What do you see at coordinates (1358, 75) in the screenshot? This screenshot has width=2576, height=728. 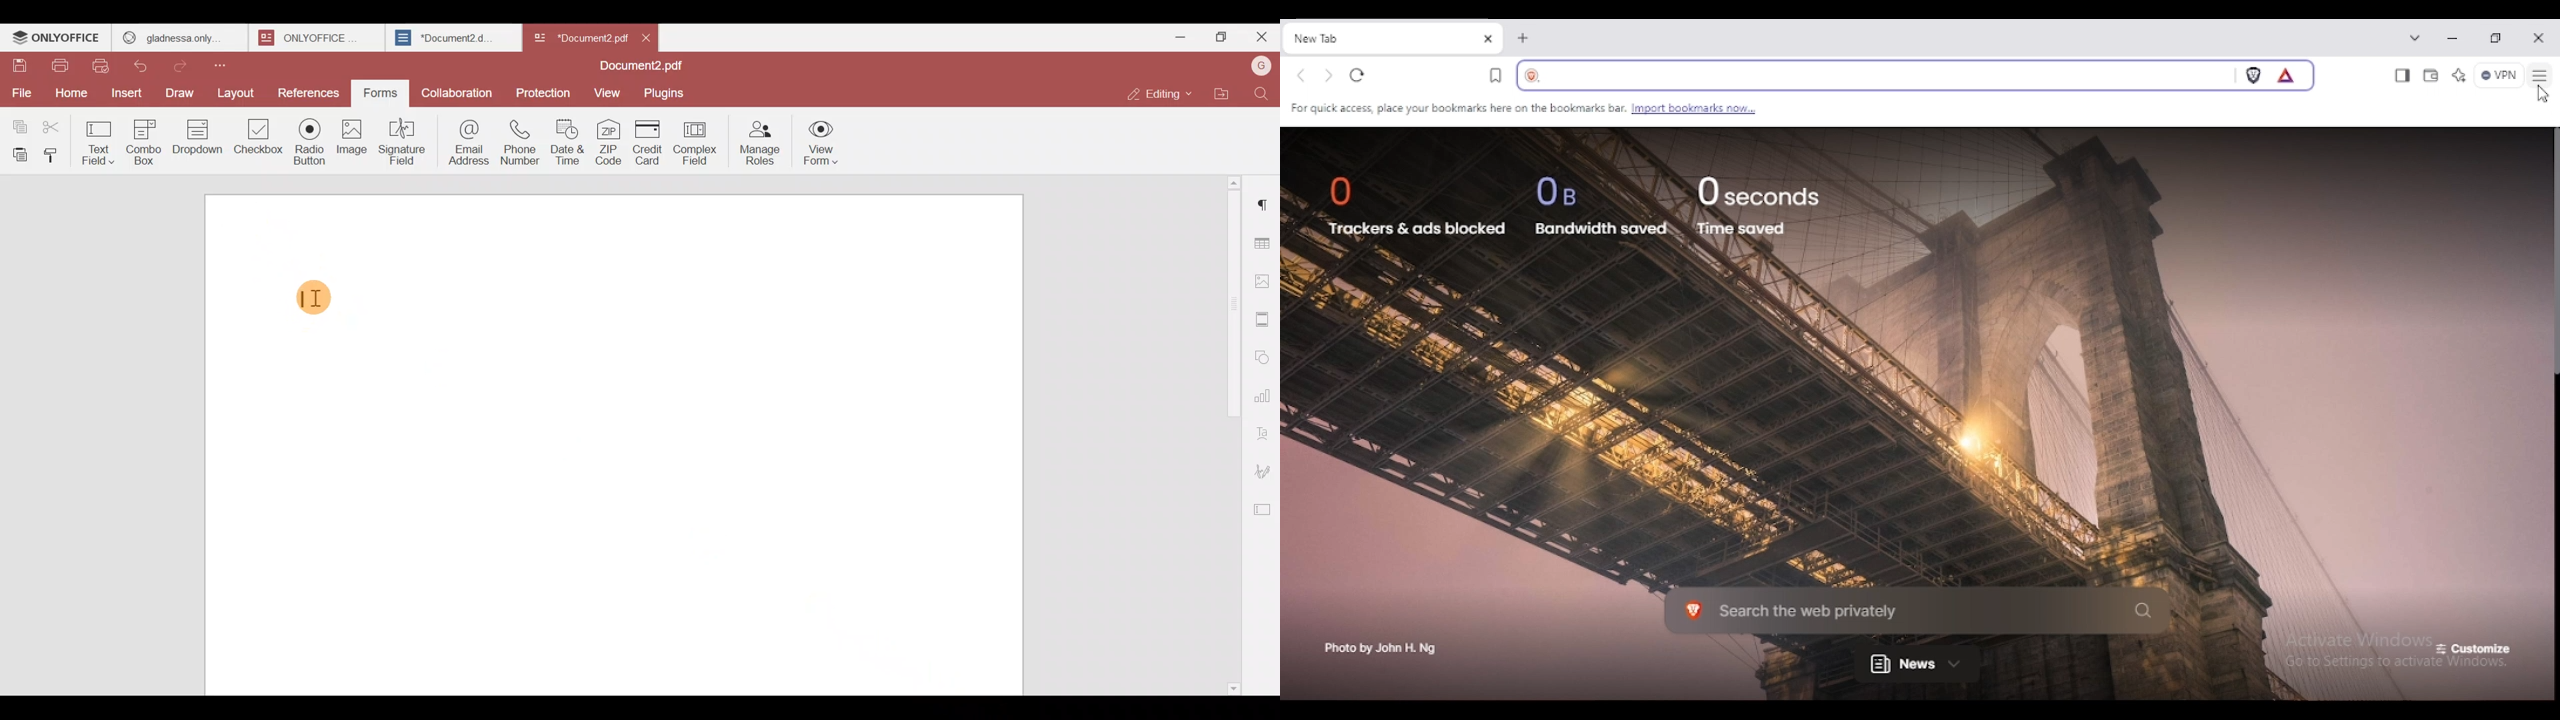 I see `reload this page` at bounding box center [1358, 75].